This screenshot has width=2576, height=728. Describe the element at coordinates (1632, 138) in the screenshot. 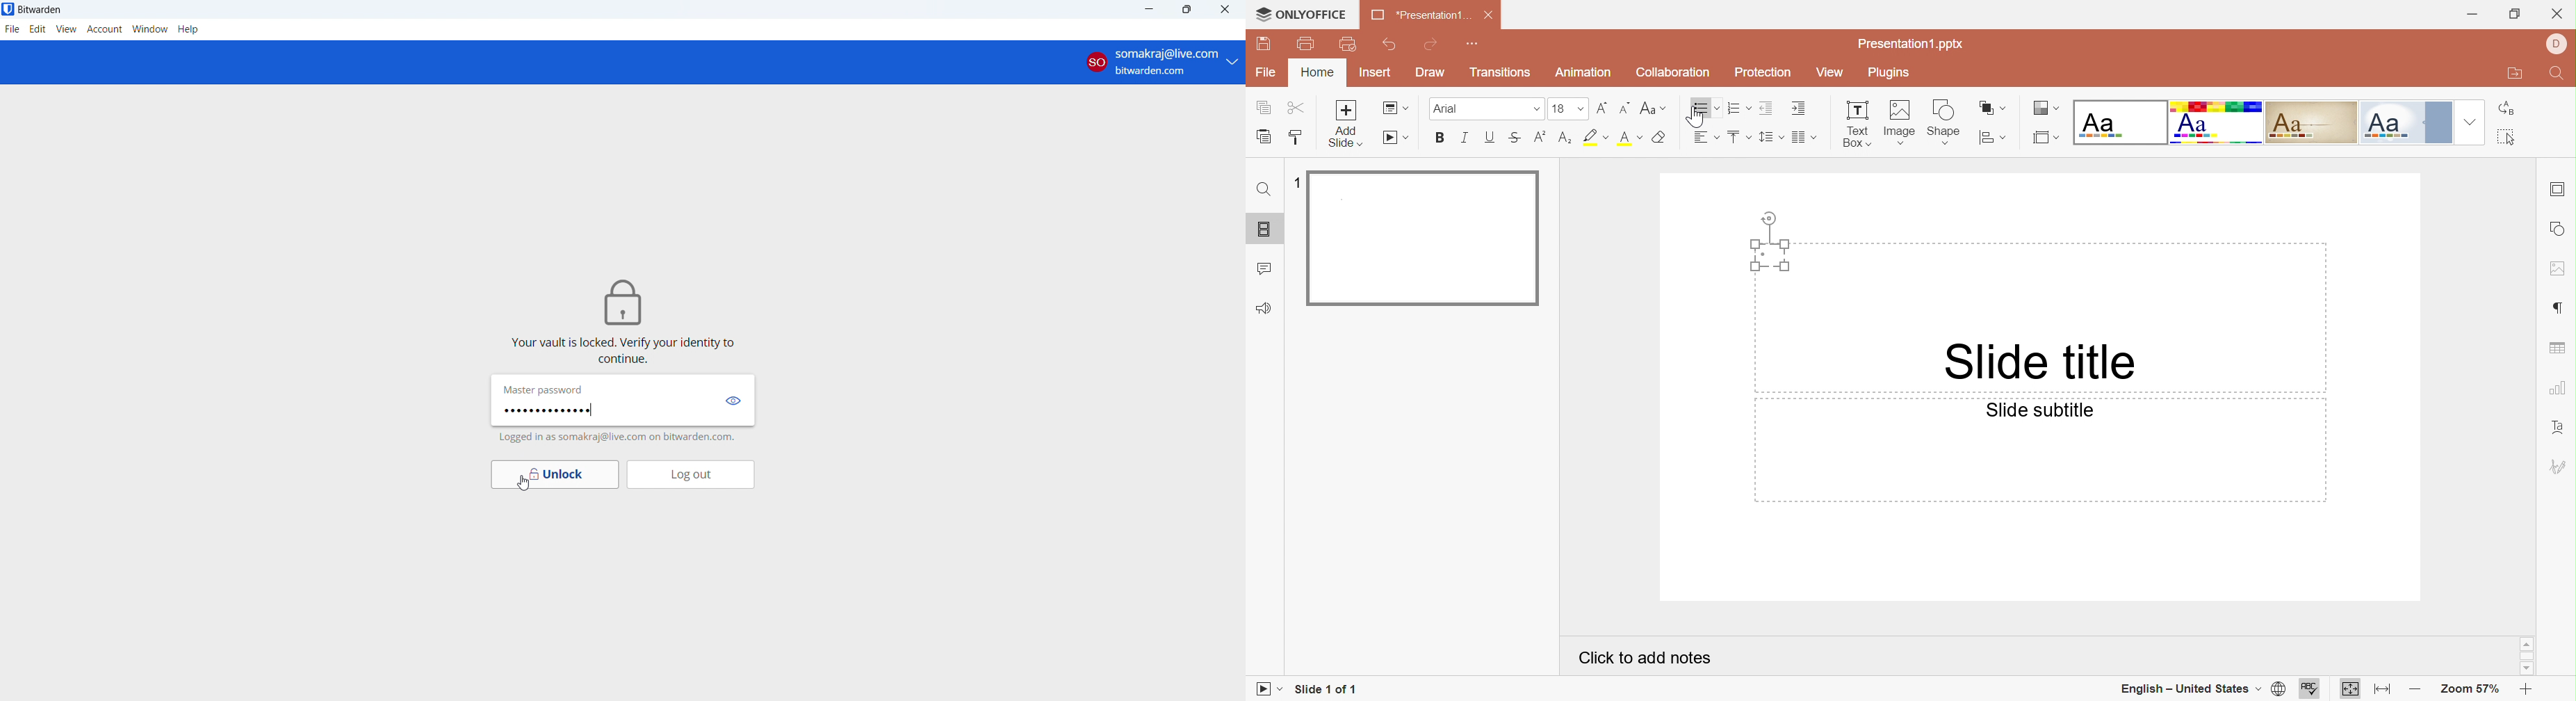

I see `Superscript / subscript` at that location.